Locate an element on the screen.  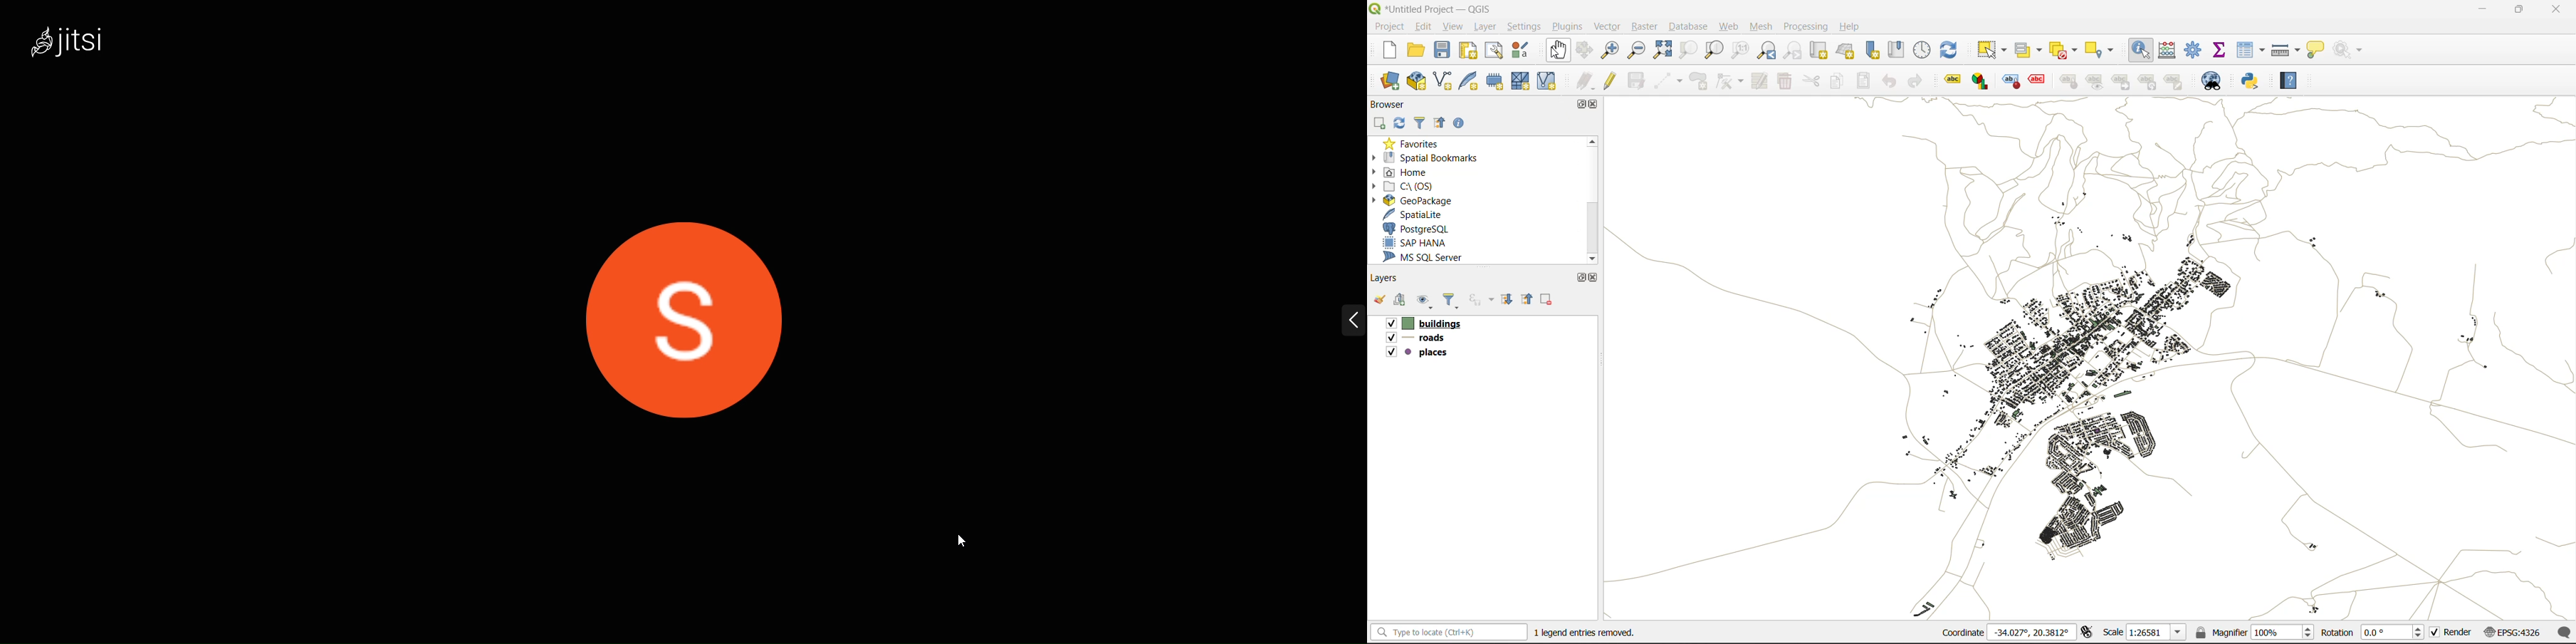
profile picture is located at coordinates (682, 294).